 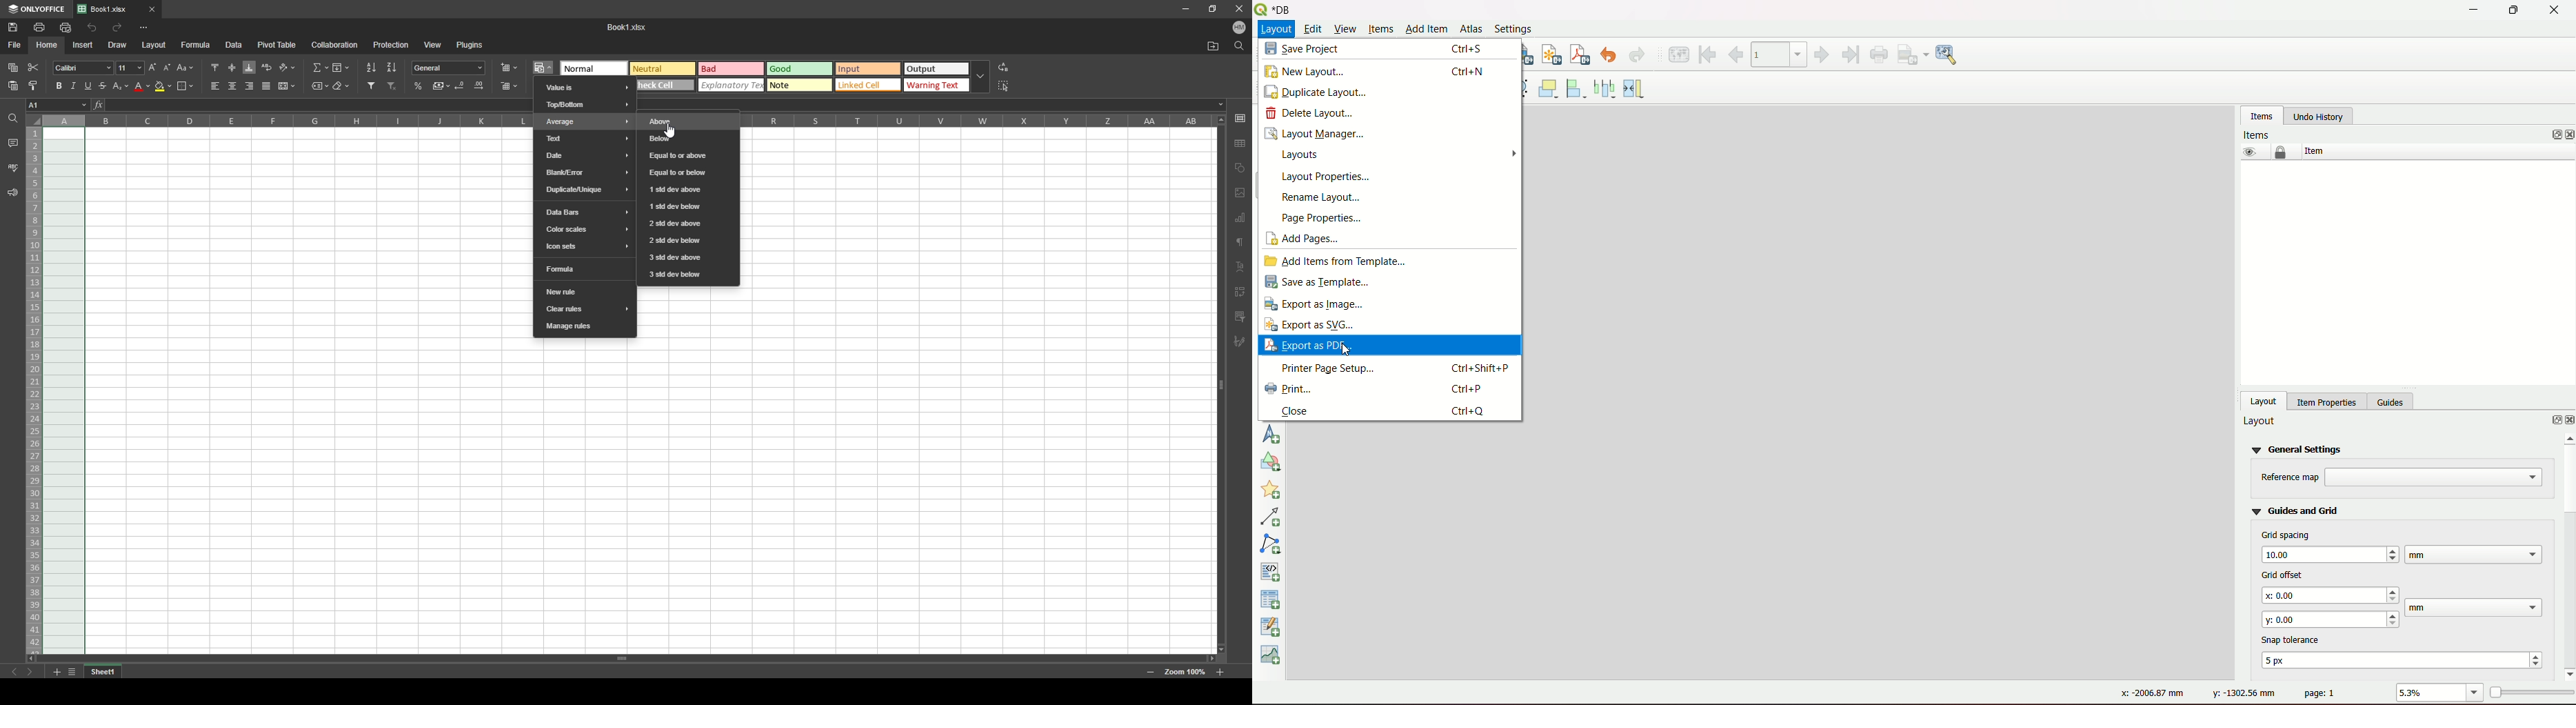 I want to click on items, so click(x=2262, y=115).